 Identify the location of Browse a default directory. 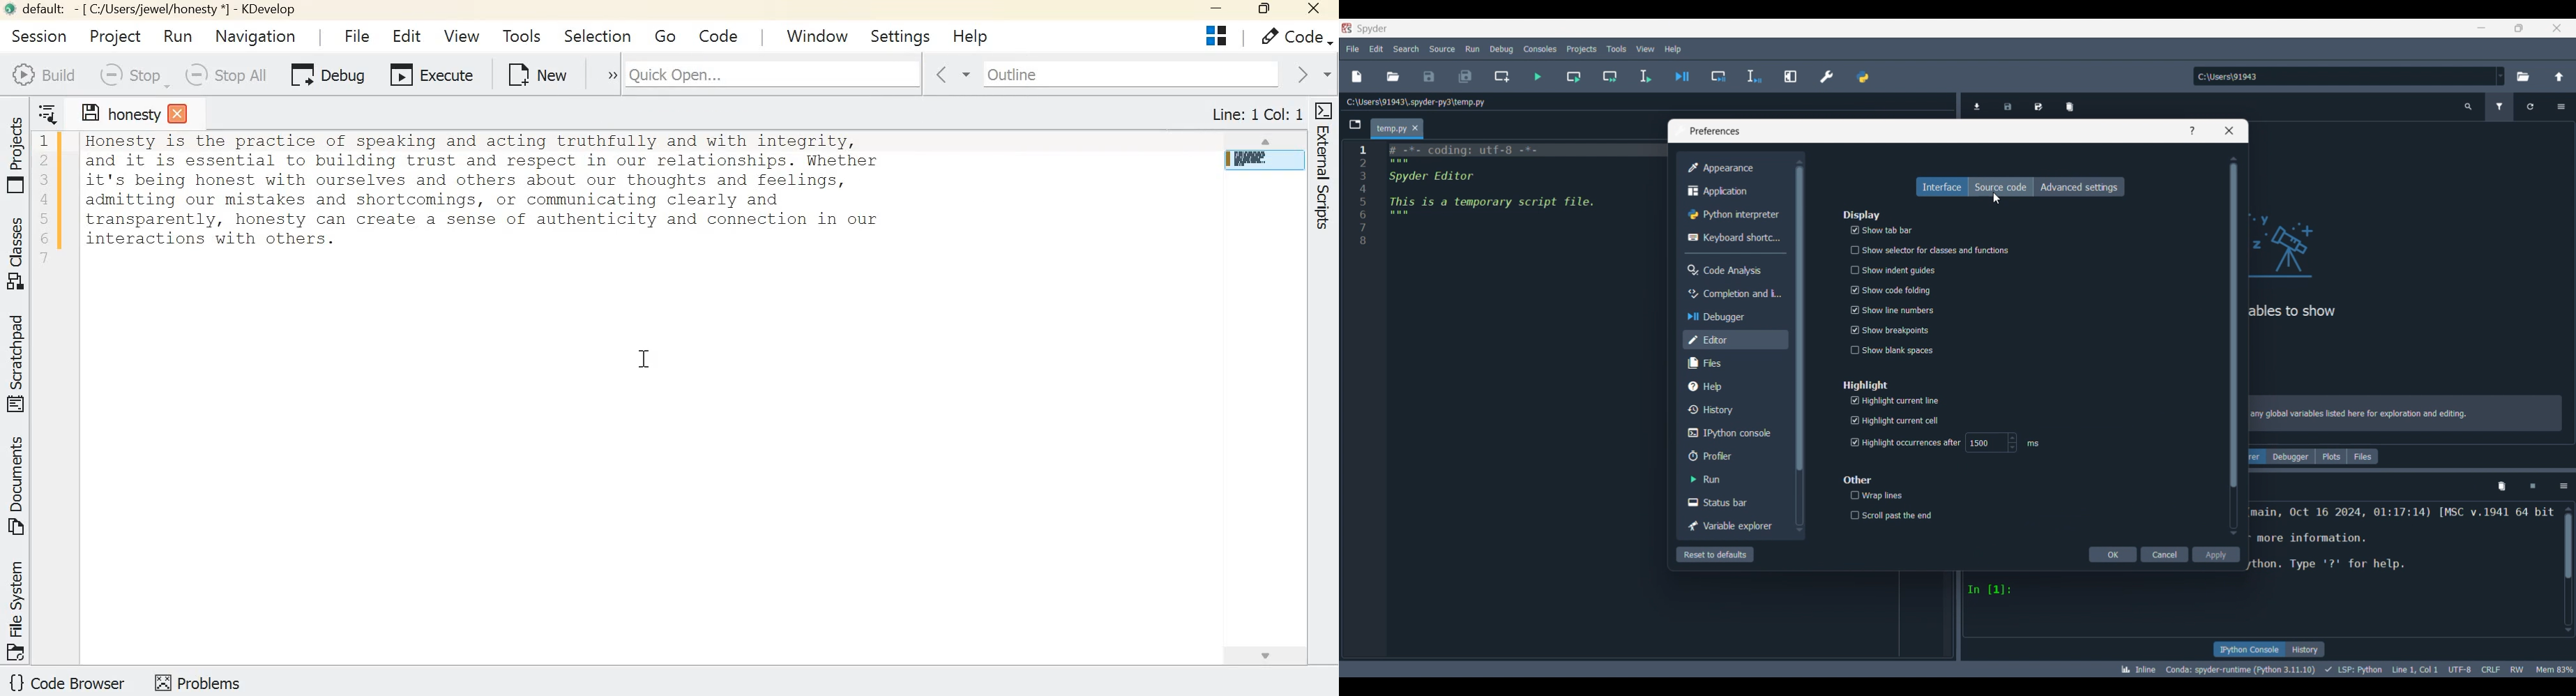
(2523, 77).